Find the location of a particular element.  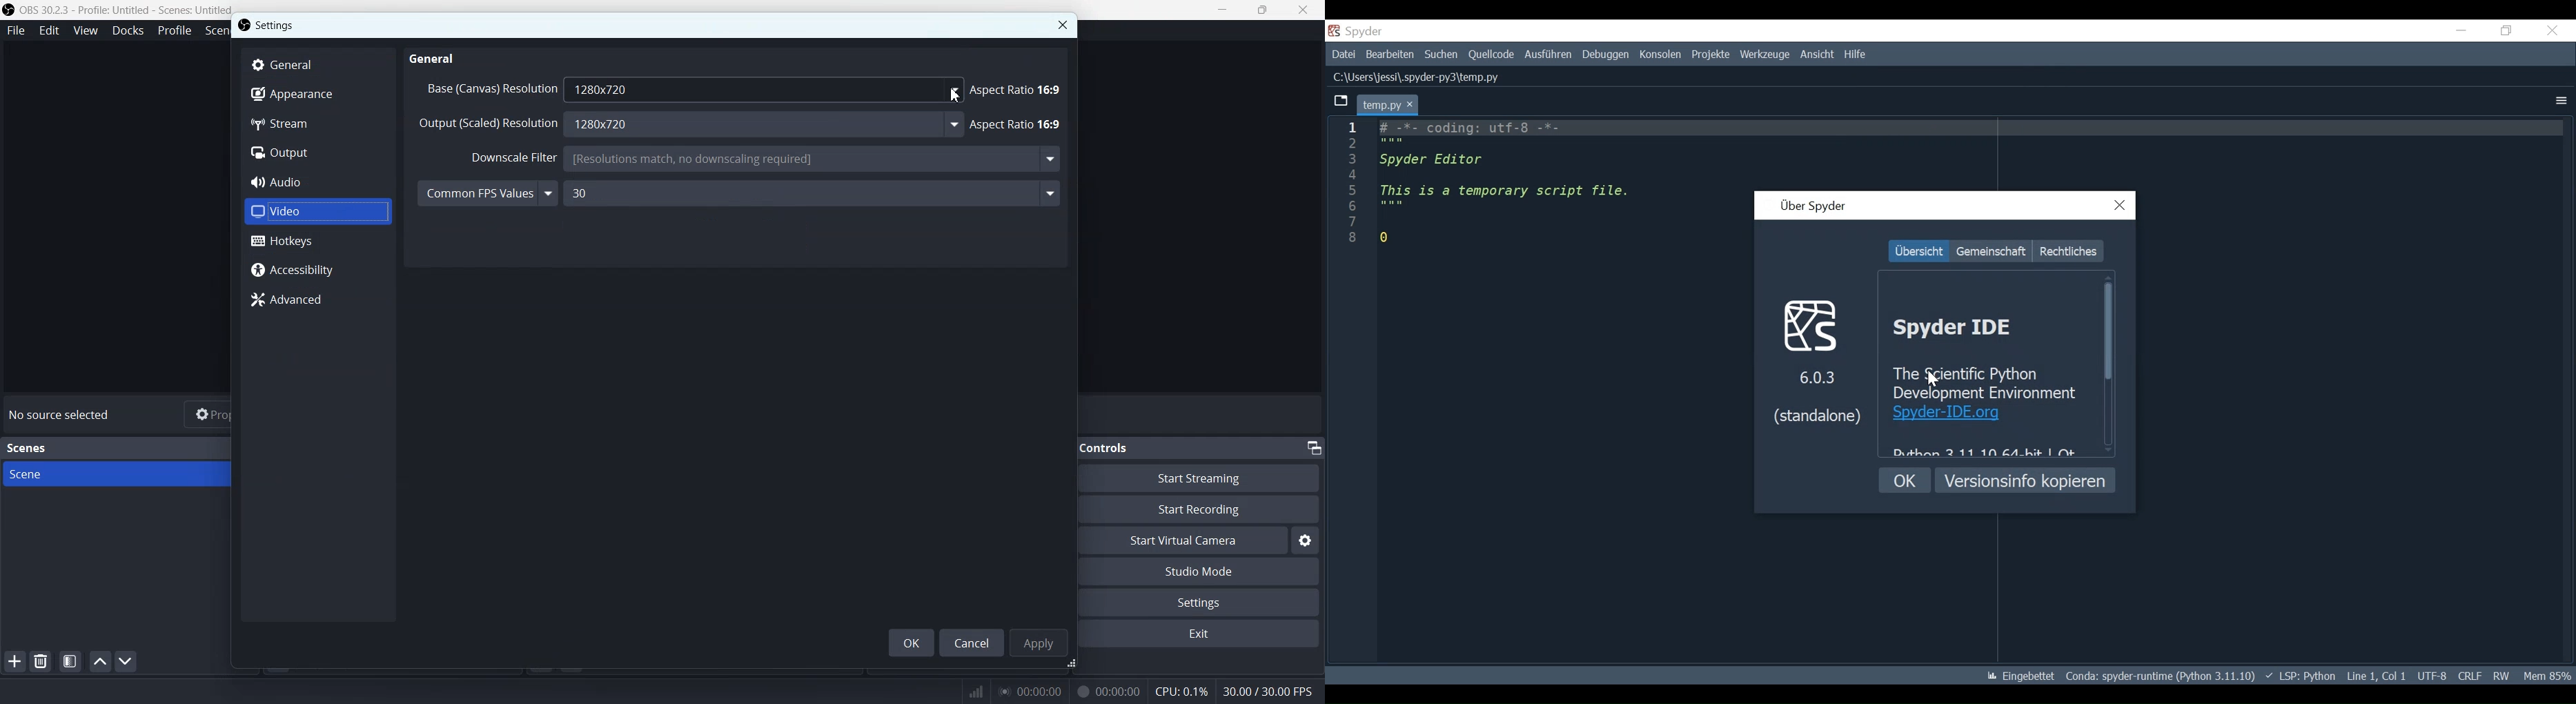

Text is located at coordinates (29, 448).